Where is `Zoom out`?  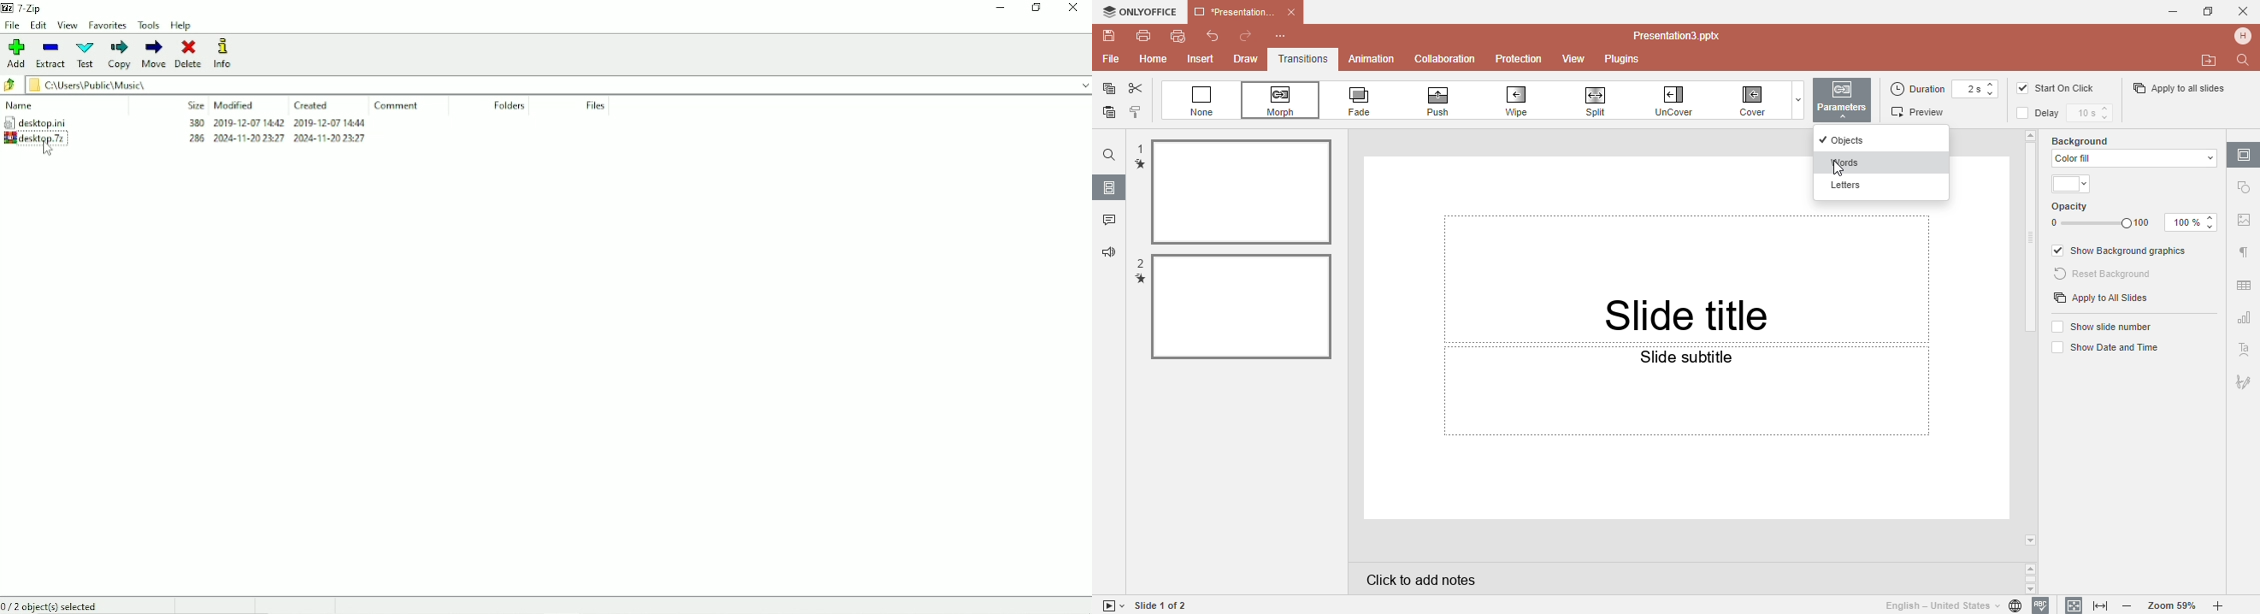 Zoom out is located at coordinates (2131, 607).